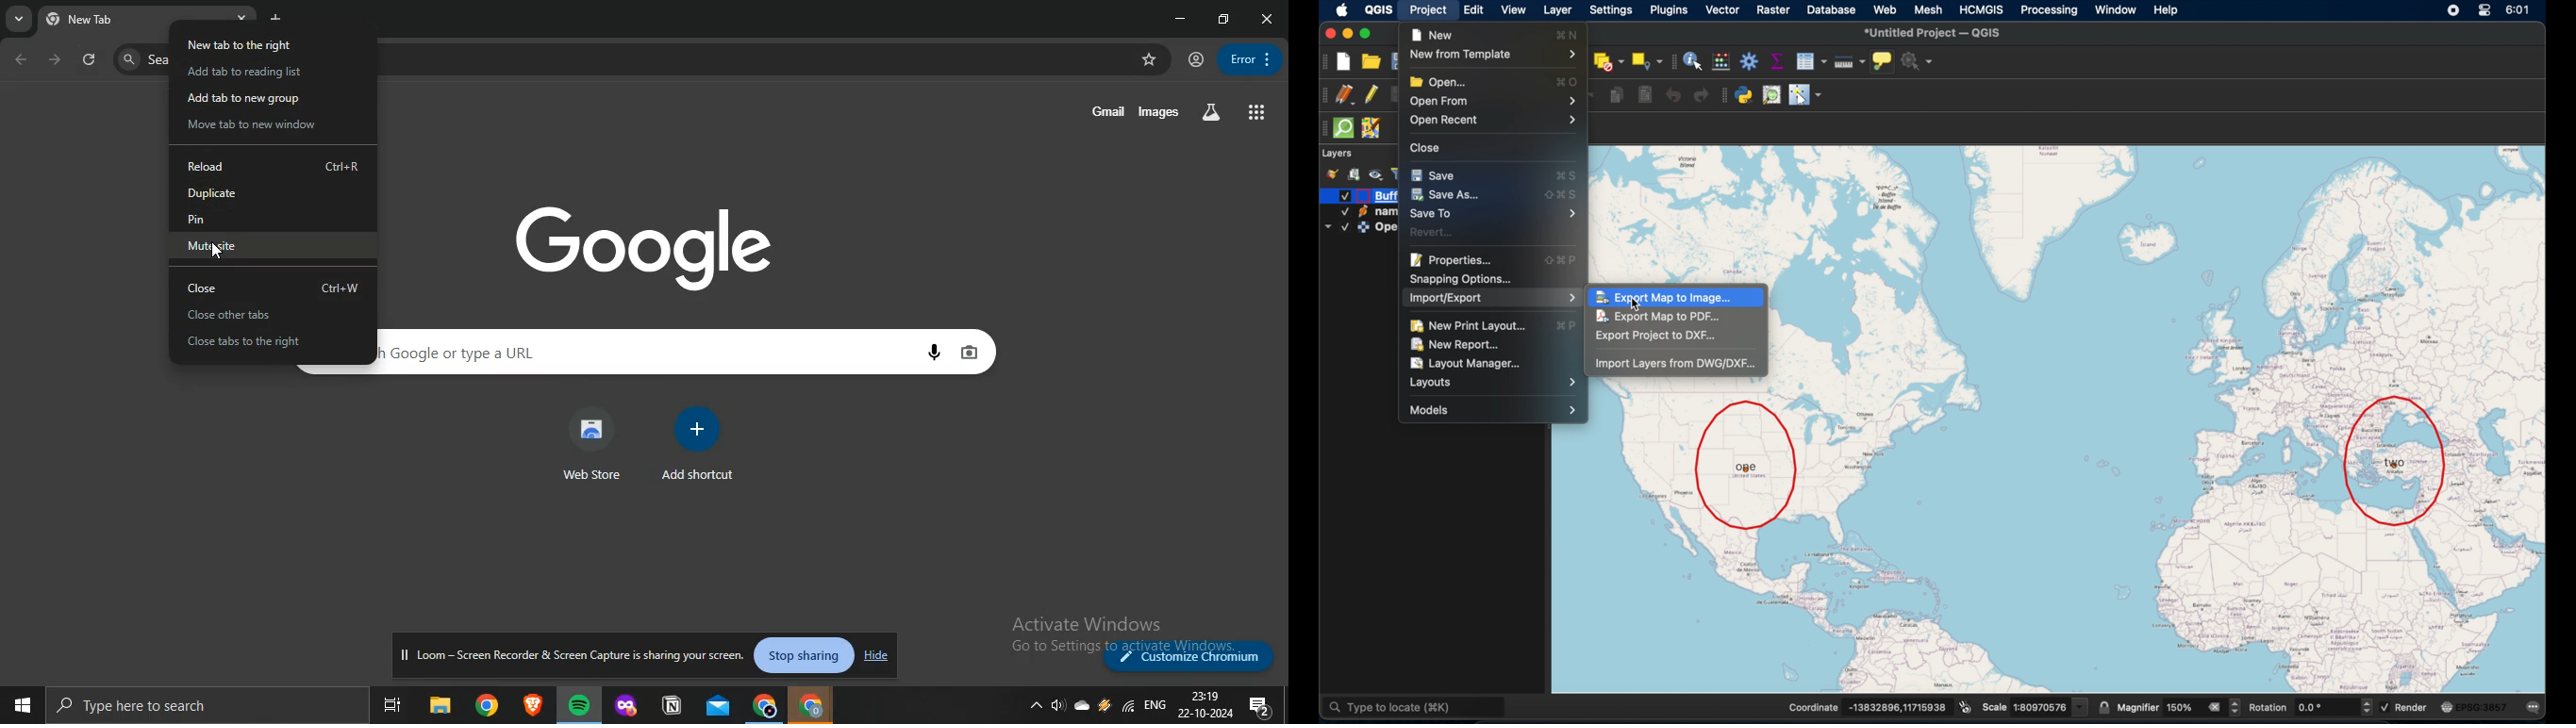  I want to click on move tab to new window, so click(259, 126).